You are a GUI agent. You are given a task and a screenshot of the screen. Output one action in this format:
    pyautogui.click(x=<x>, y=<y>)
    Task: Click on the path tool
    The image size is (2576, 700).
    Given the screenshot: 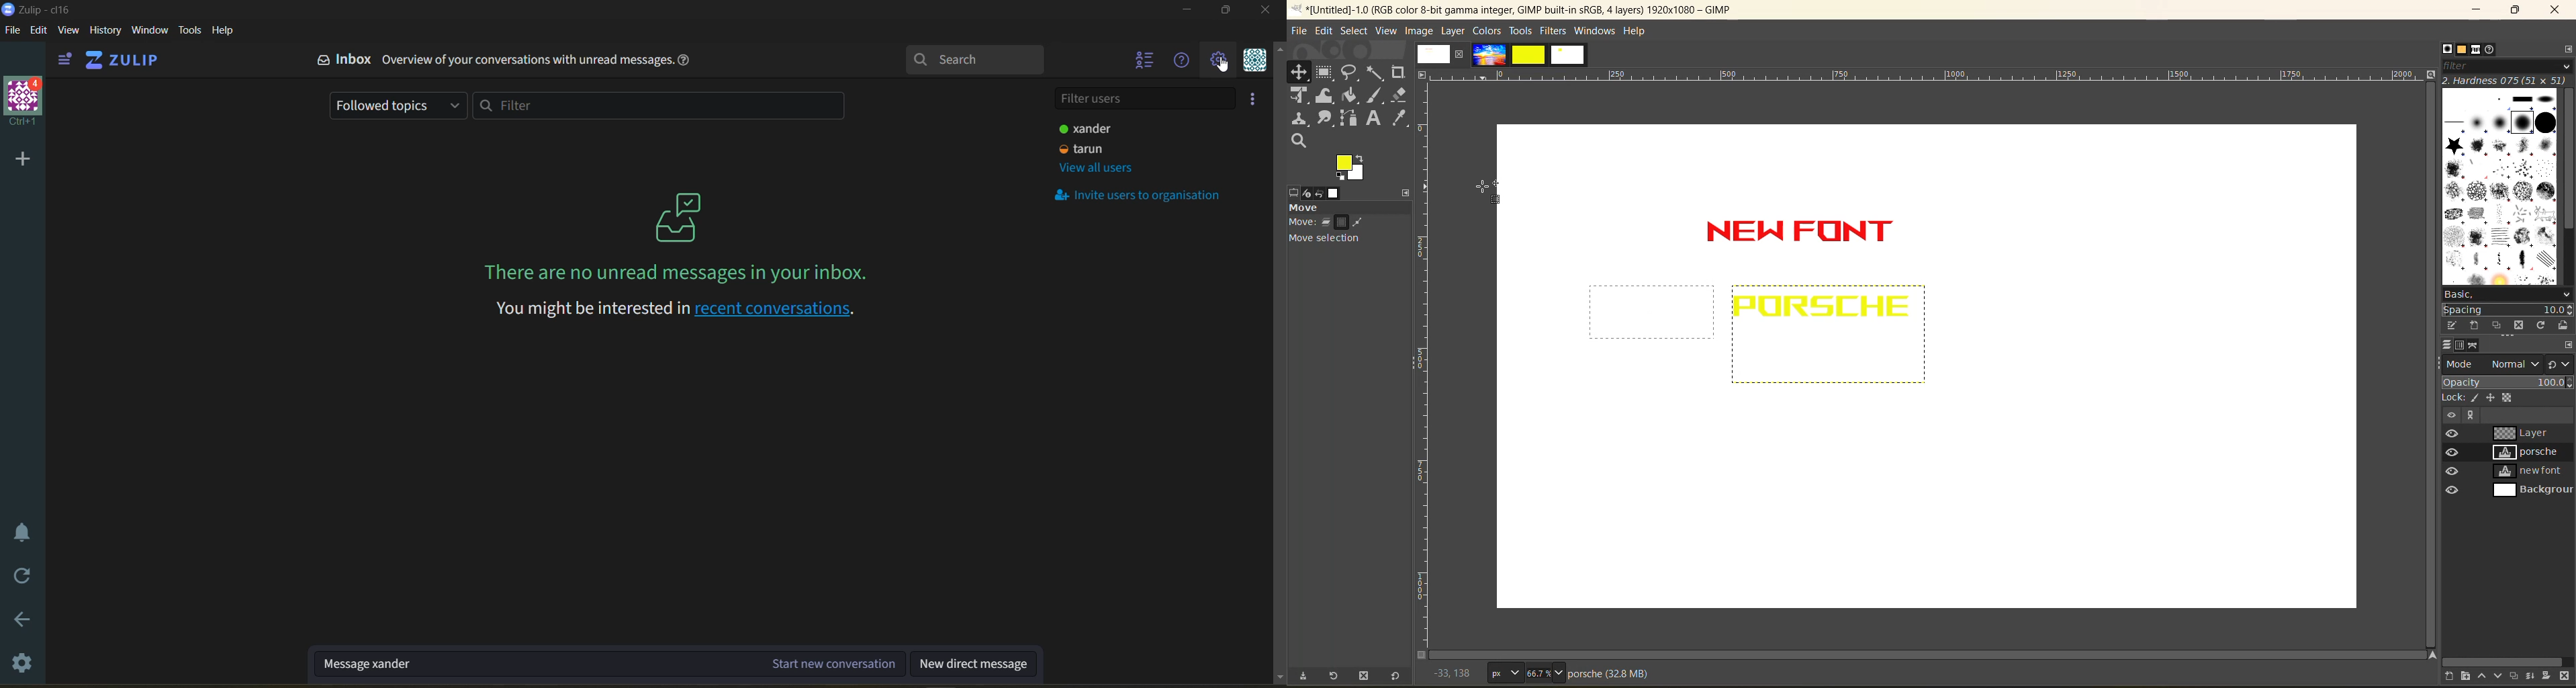 What is the action you would take?
    pyautogui.click(x=1349, y=118)
    